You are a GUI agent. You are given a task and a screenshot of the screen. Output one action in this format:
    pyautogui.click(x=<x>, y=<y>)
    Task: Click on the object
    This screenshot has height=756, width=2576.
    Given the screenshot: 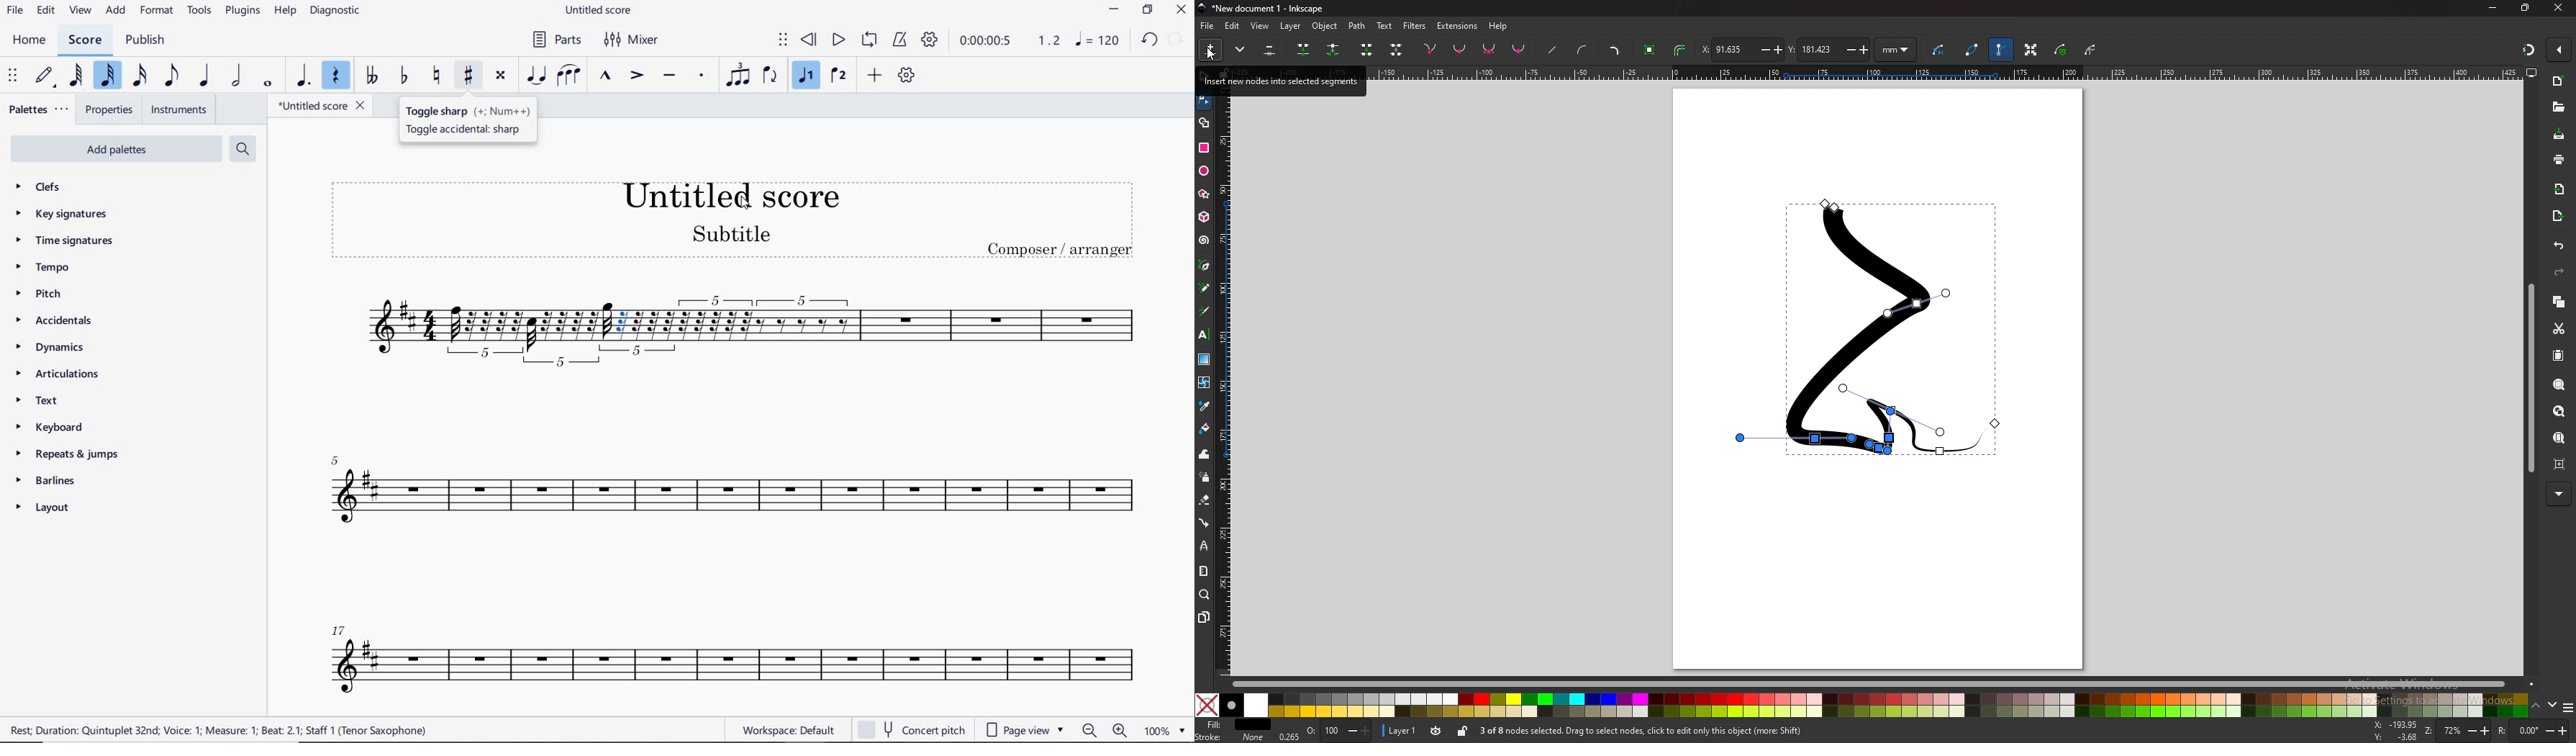 What is the action you would take?
    pyautogui.click(x=1324, y=25)
    